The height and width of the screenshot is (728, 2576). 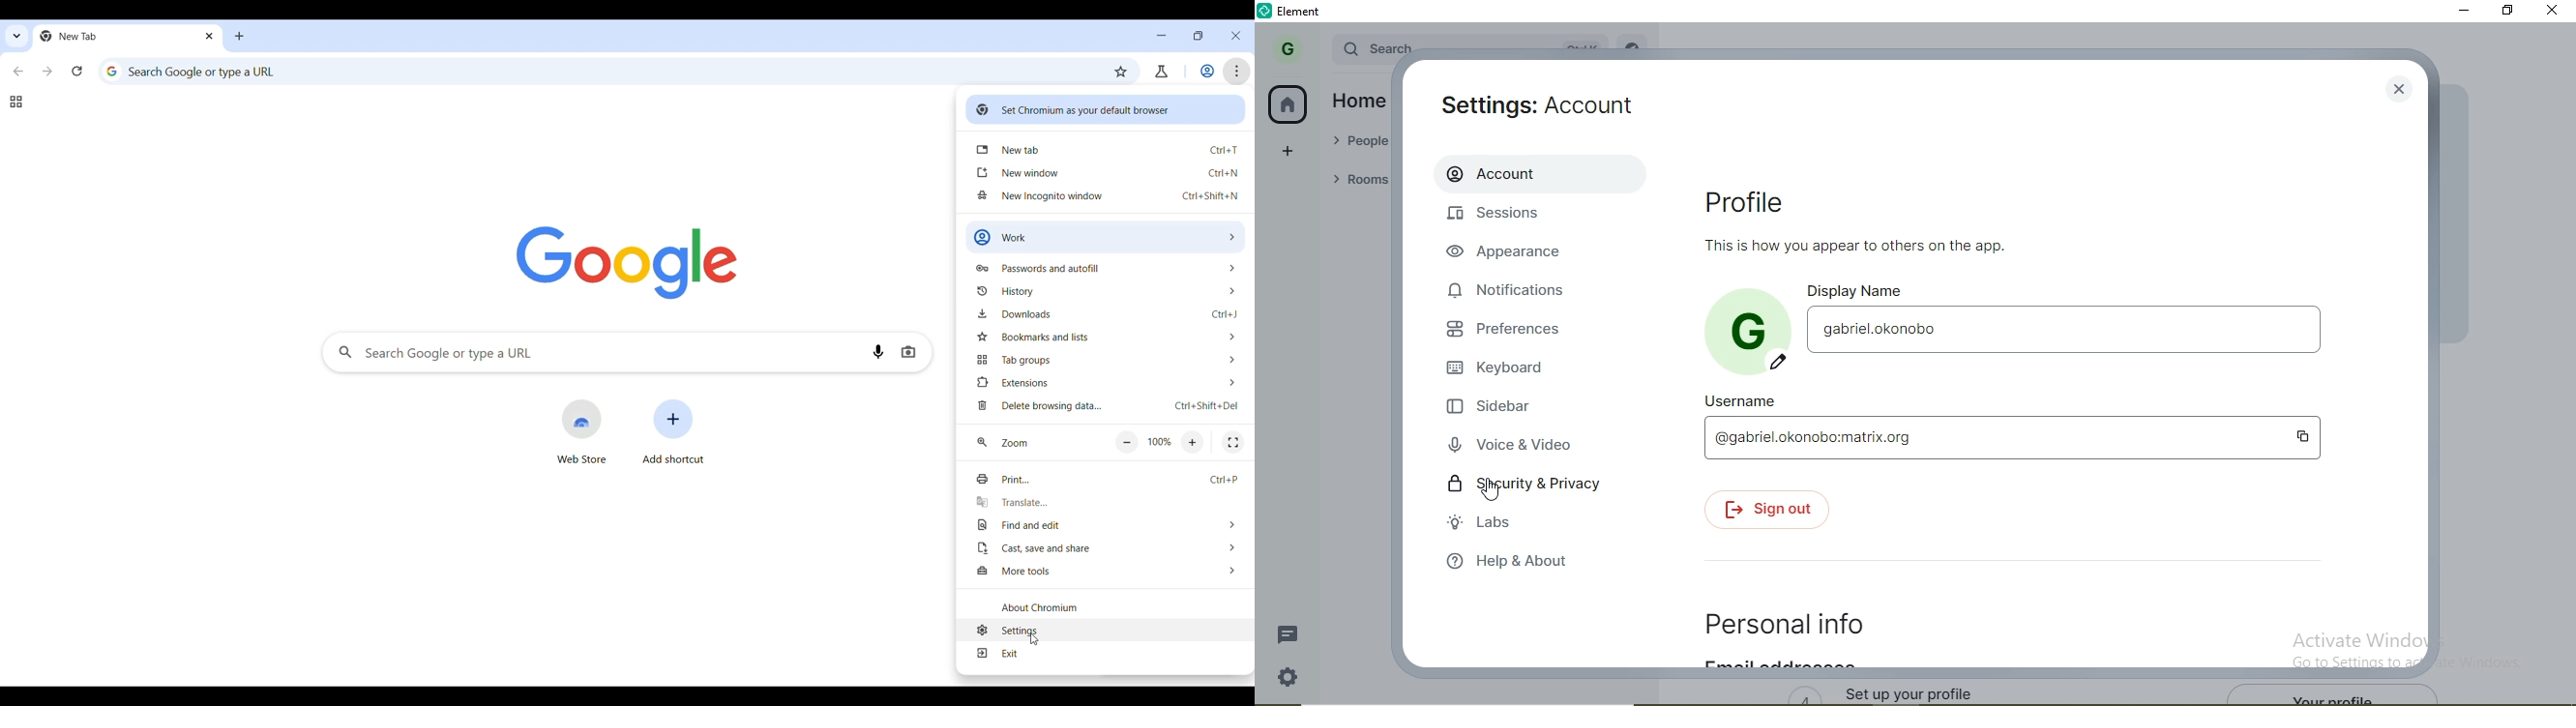 What do you see at coordinates (2306, 432) in the screenshot?
I see `copy` at bounding box center [2306, 432].